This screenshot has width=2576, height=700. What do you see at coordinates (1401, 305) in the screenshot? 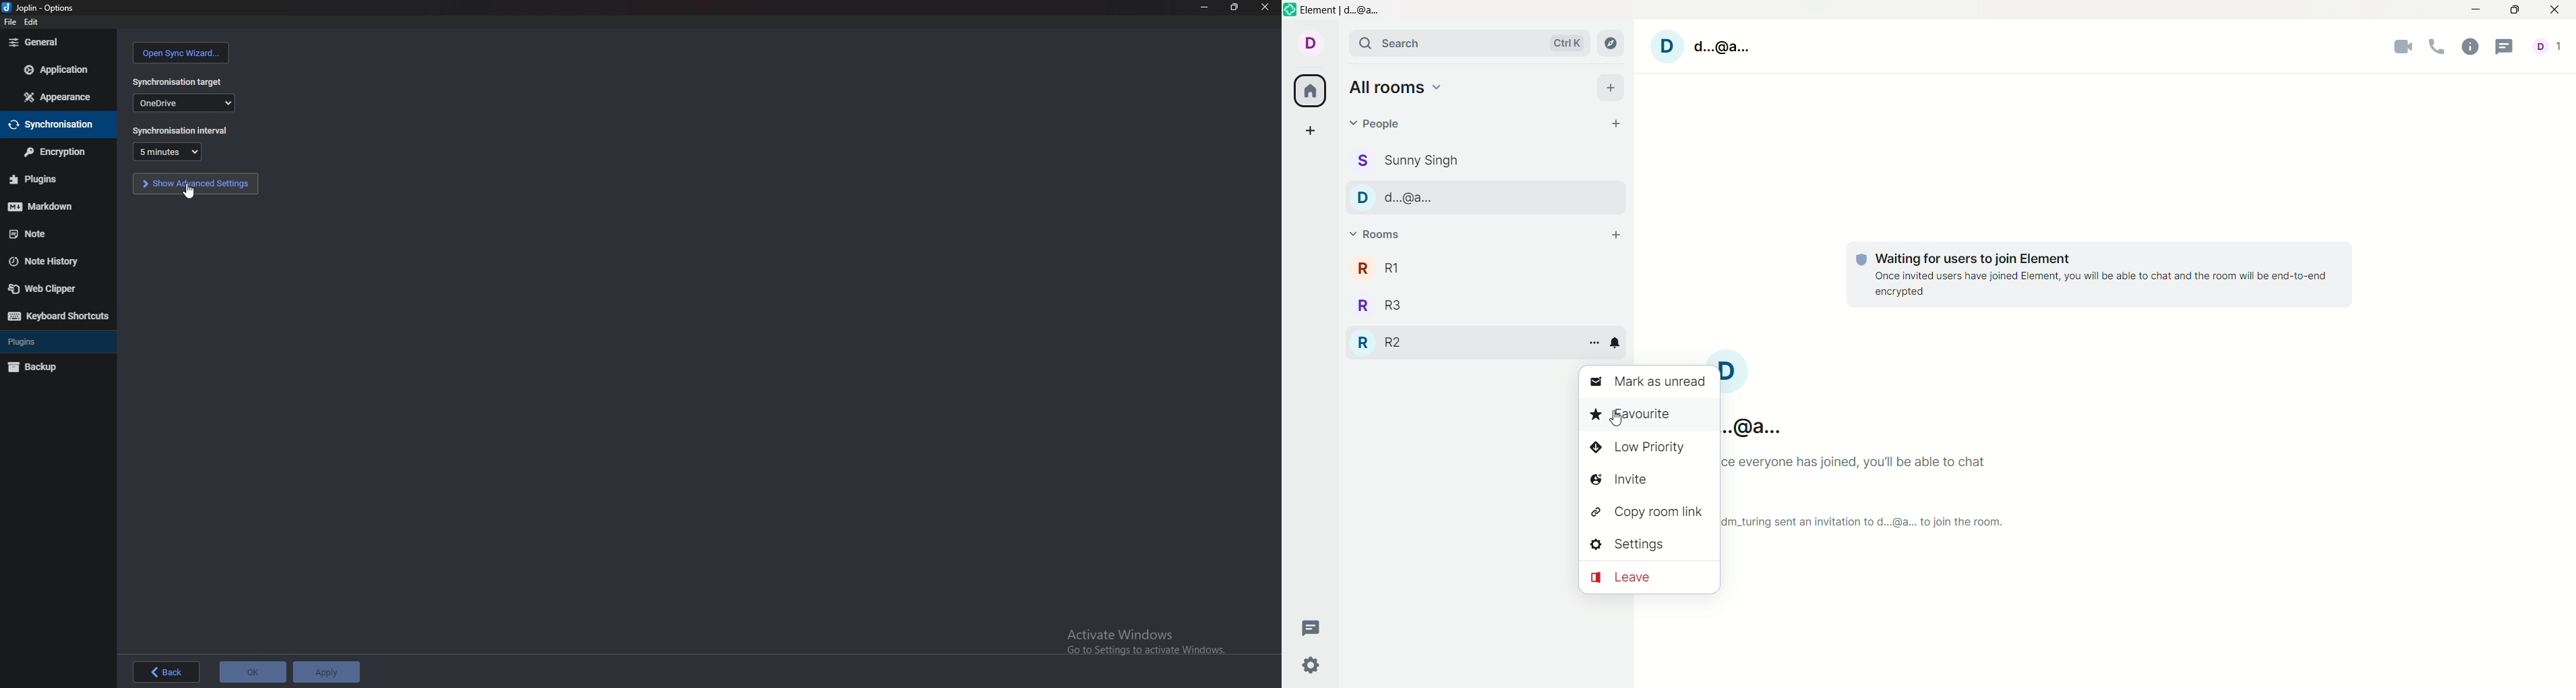
I see `R3 room` at bounding box center [1401, 305].